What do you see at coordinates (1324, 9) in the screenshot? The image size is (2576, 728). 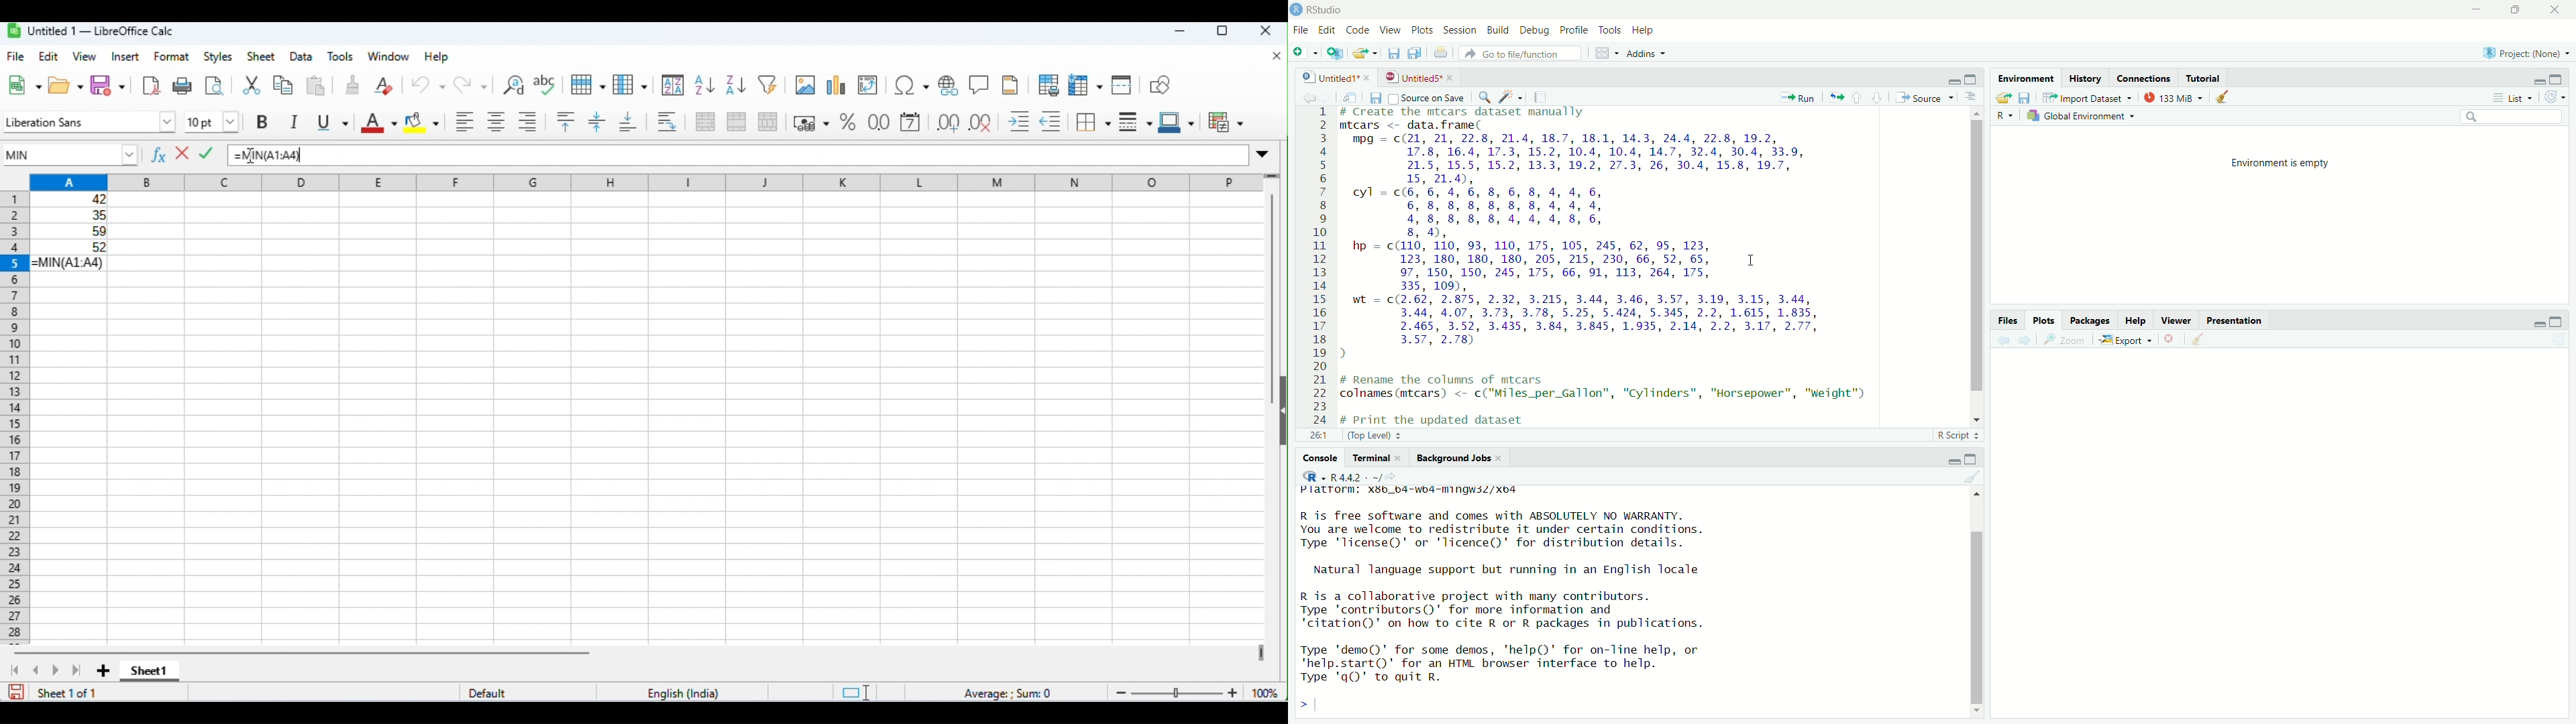 I see `RStudio` at bounding box center [1324, 9].